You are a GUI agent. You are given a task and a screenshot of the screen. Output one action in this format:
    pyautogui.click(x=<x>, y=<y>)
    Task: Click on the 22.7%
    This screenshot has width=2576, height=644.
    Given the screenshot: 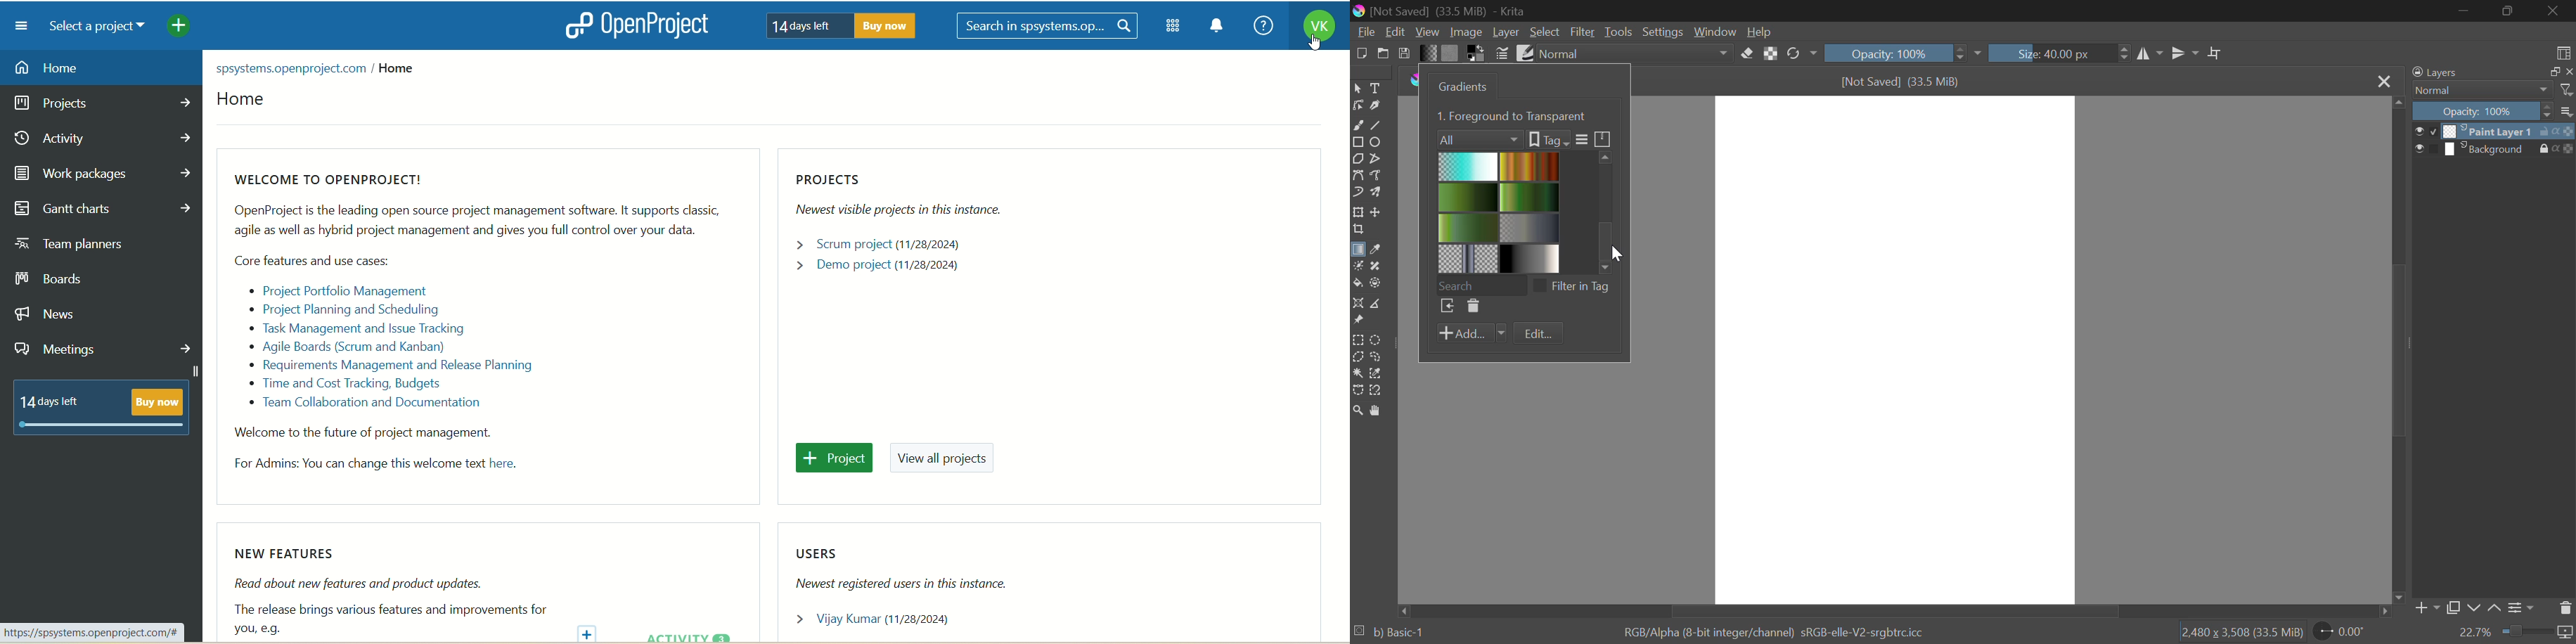 What is the action you would take?
    pyautogui.click(x=2516, y=633)
    